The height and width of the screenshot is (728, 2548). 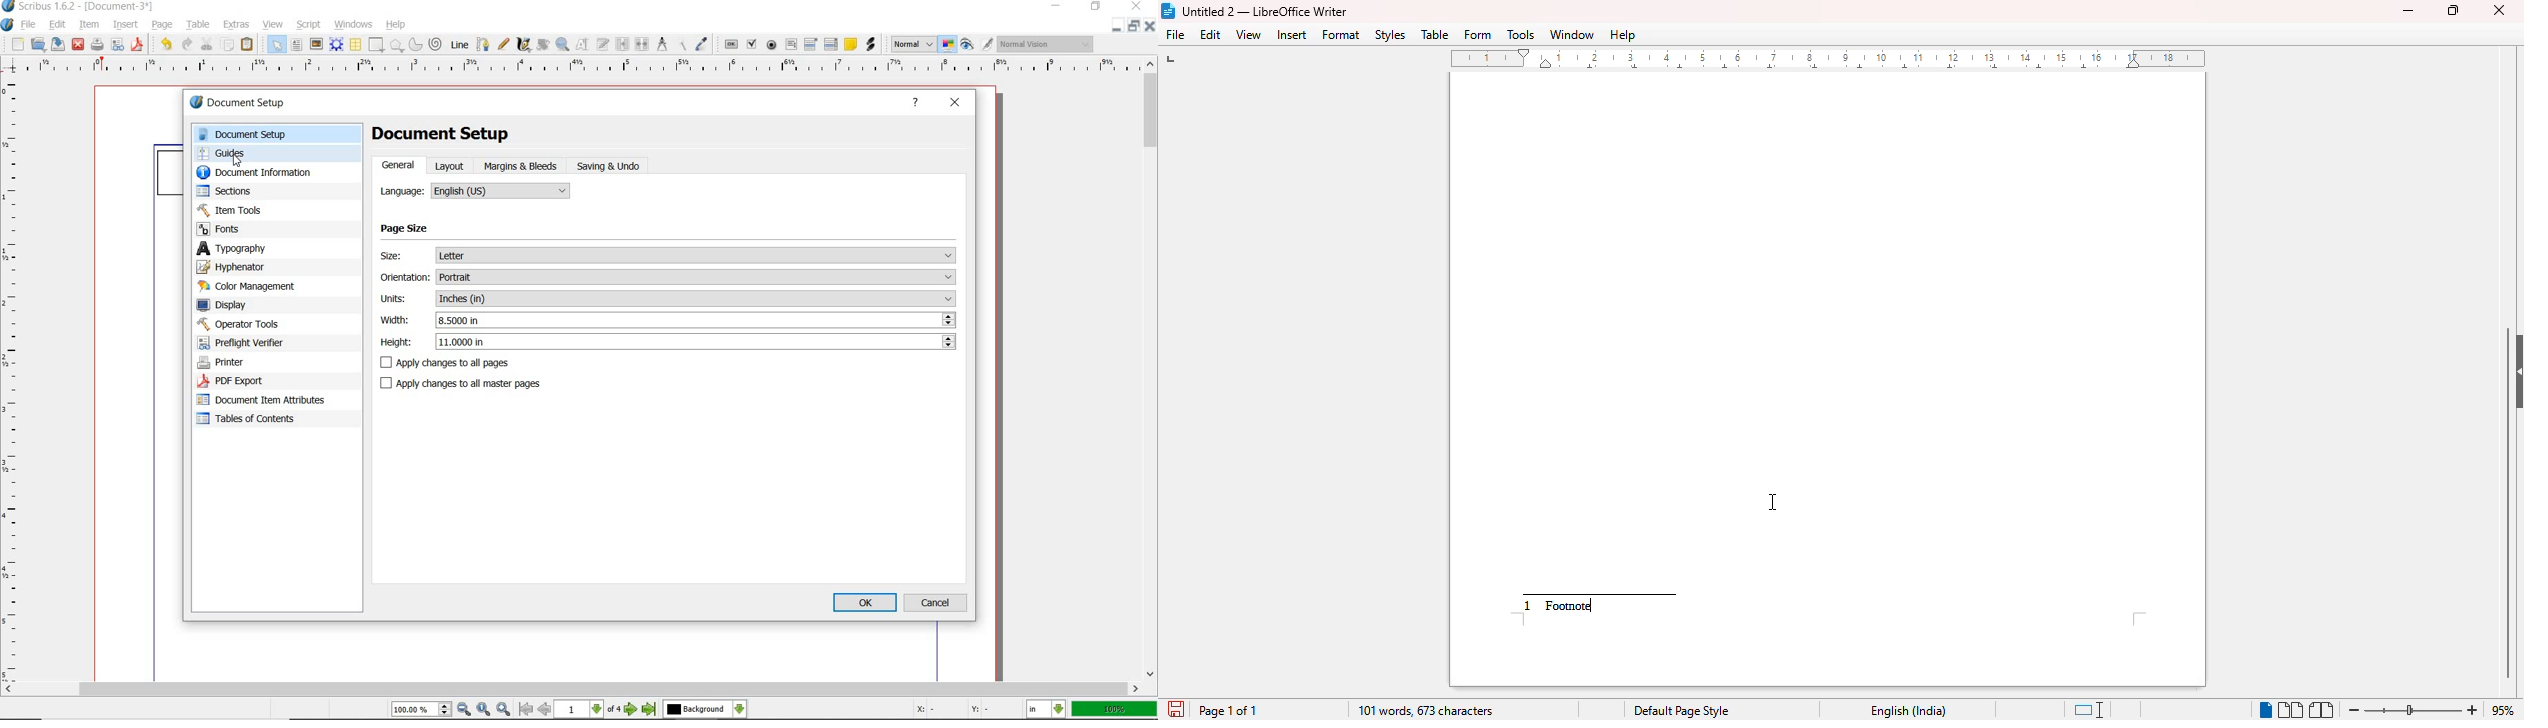 What do you see at coordinates (89, 26) in the screenshot?
I see `item` at bounding box center [89, 26].